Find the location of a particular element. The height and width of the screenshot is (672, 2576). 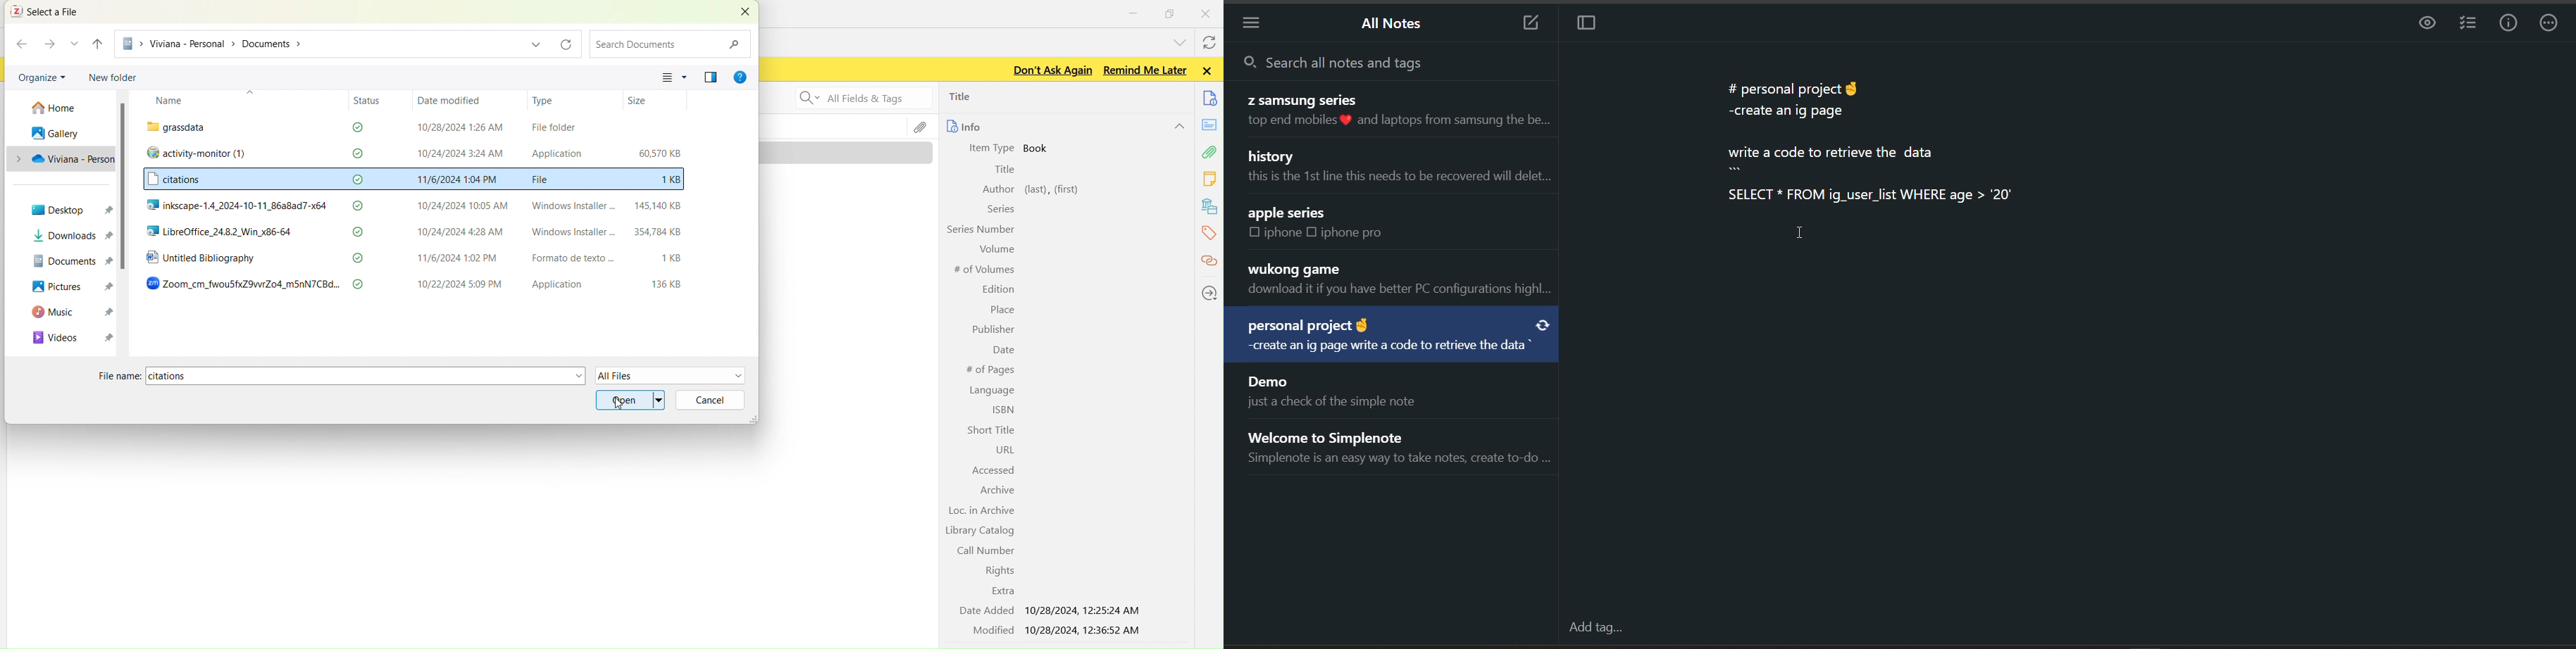

Application is located at coordinates (556, 152).